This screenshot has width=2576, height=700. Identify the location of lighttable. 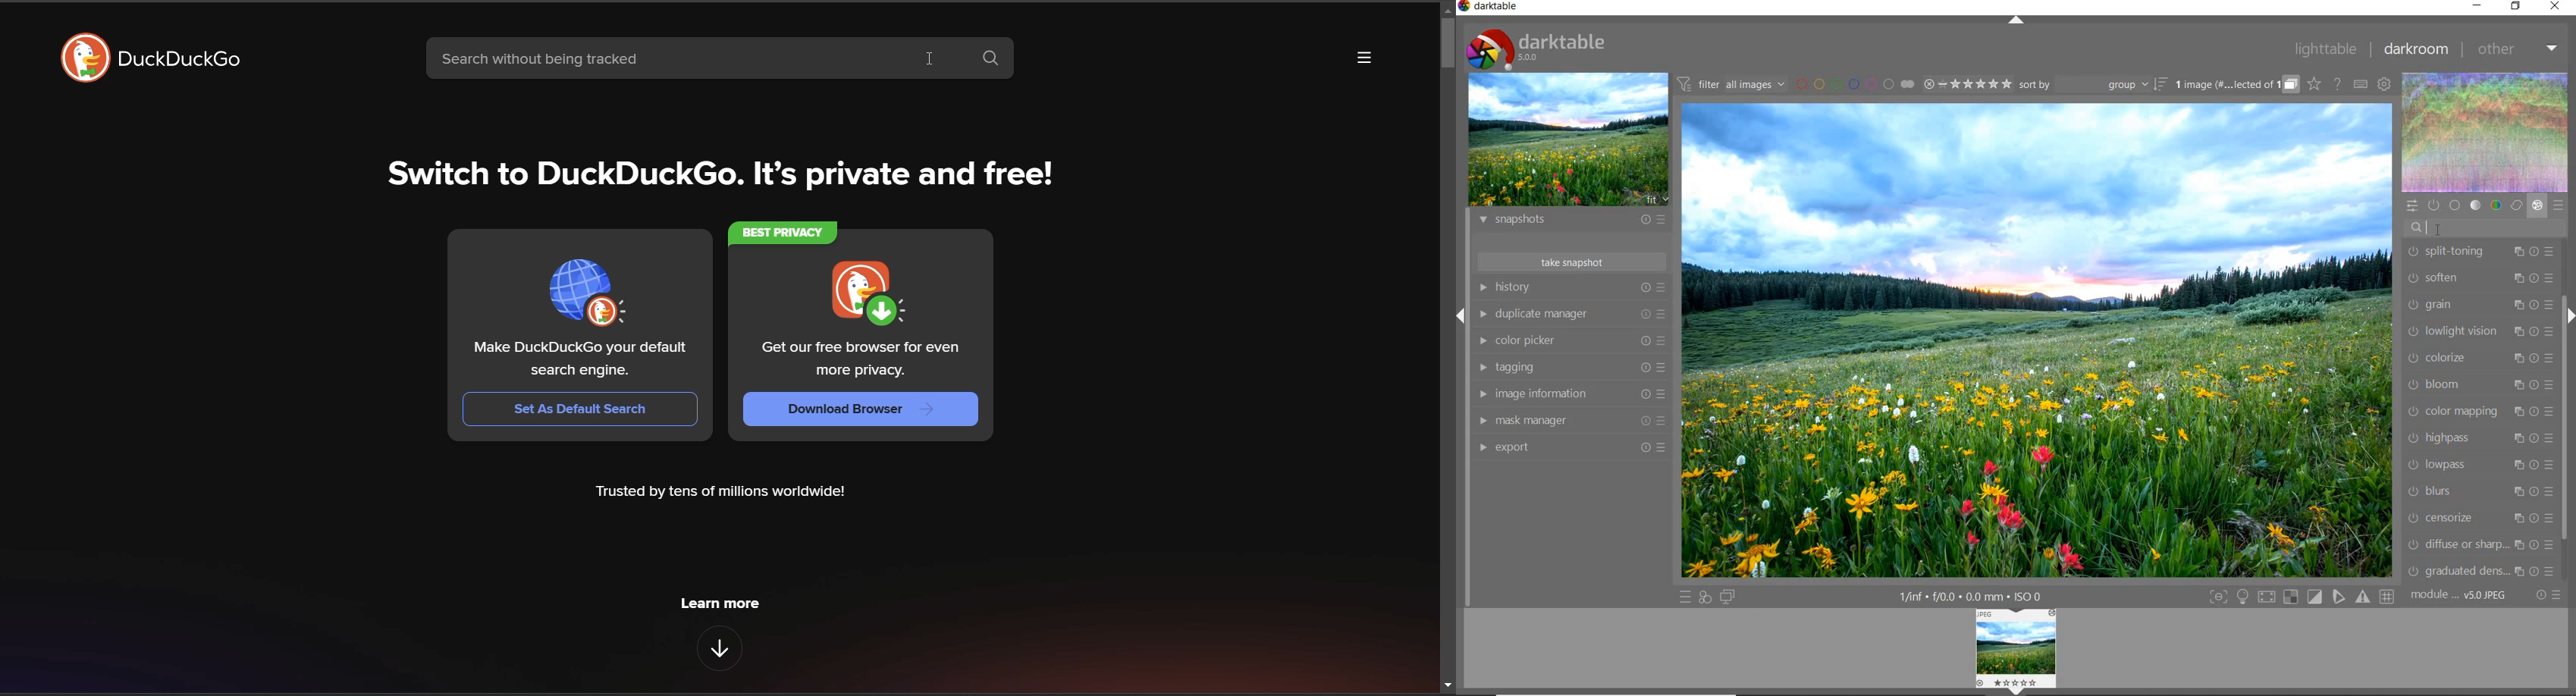
(2325, 49).